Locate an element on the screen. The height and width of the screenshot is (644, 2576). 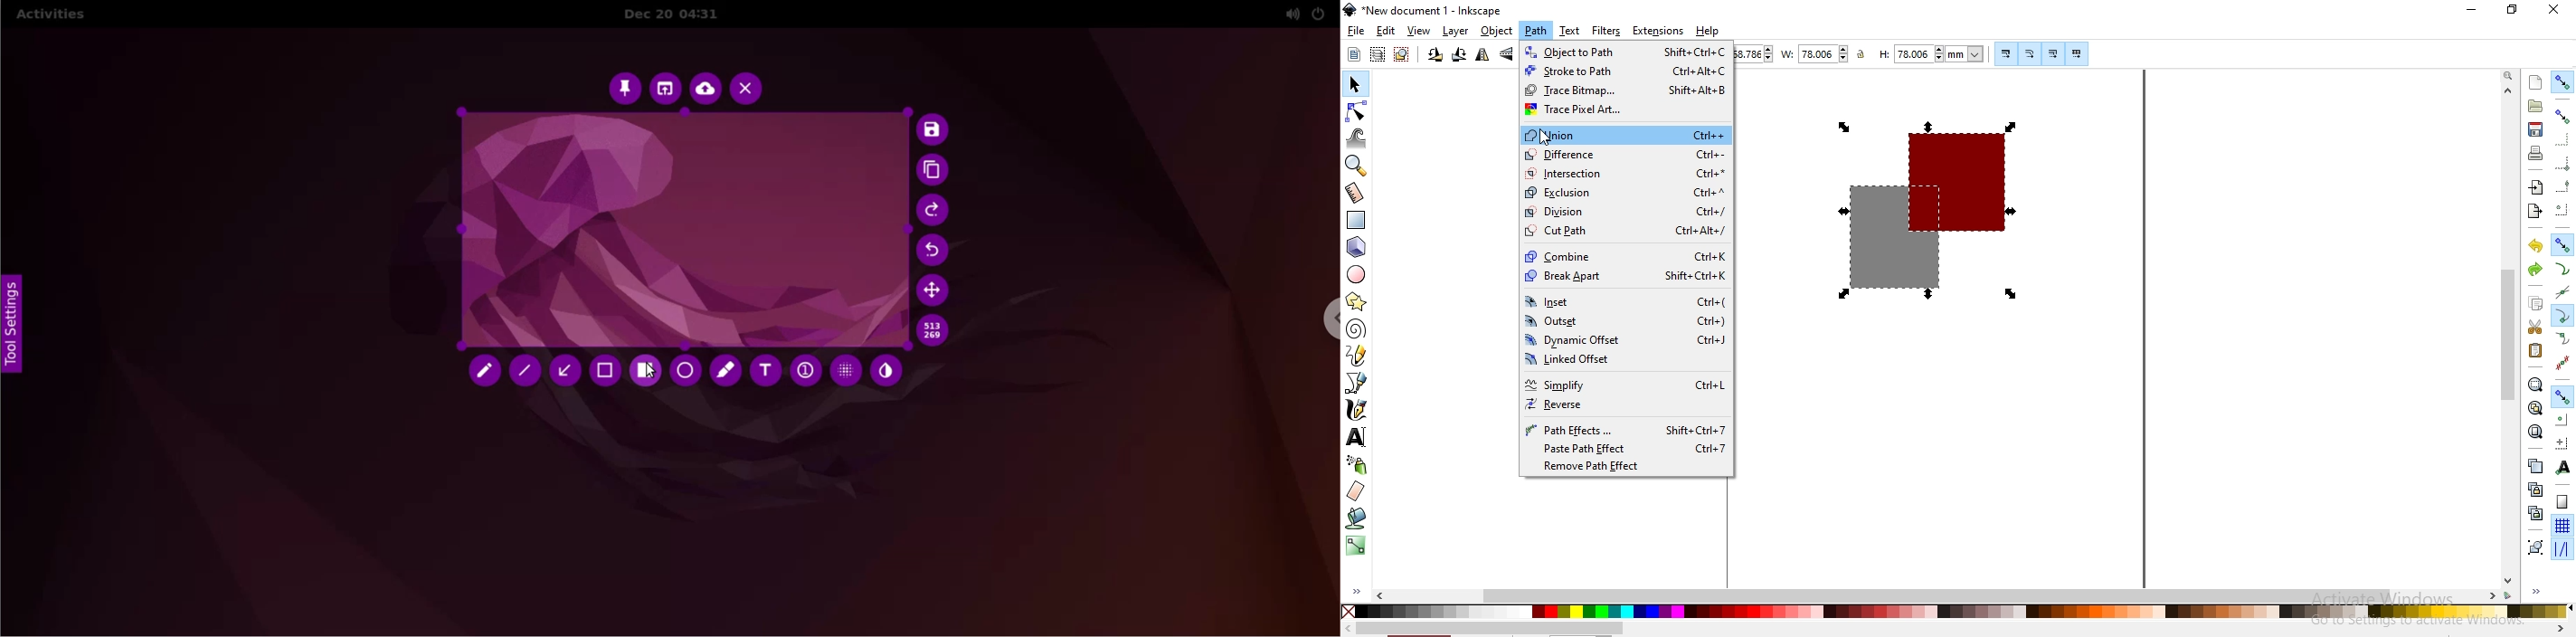
cut is located at coordinates (2534, 328).